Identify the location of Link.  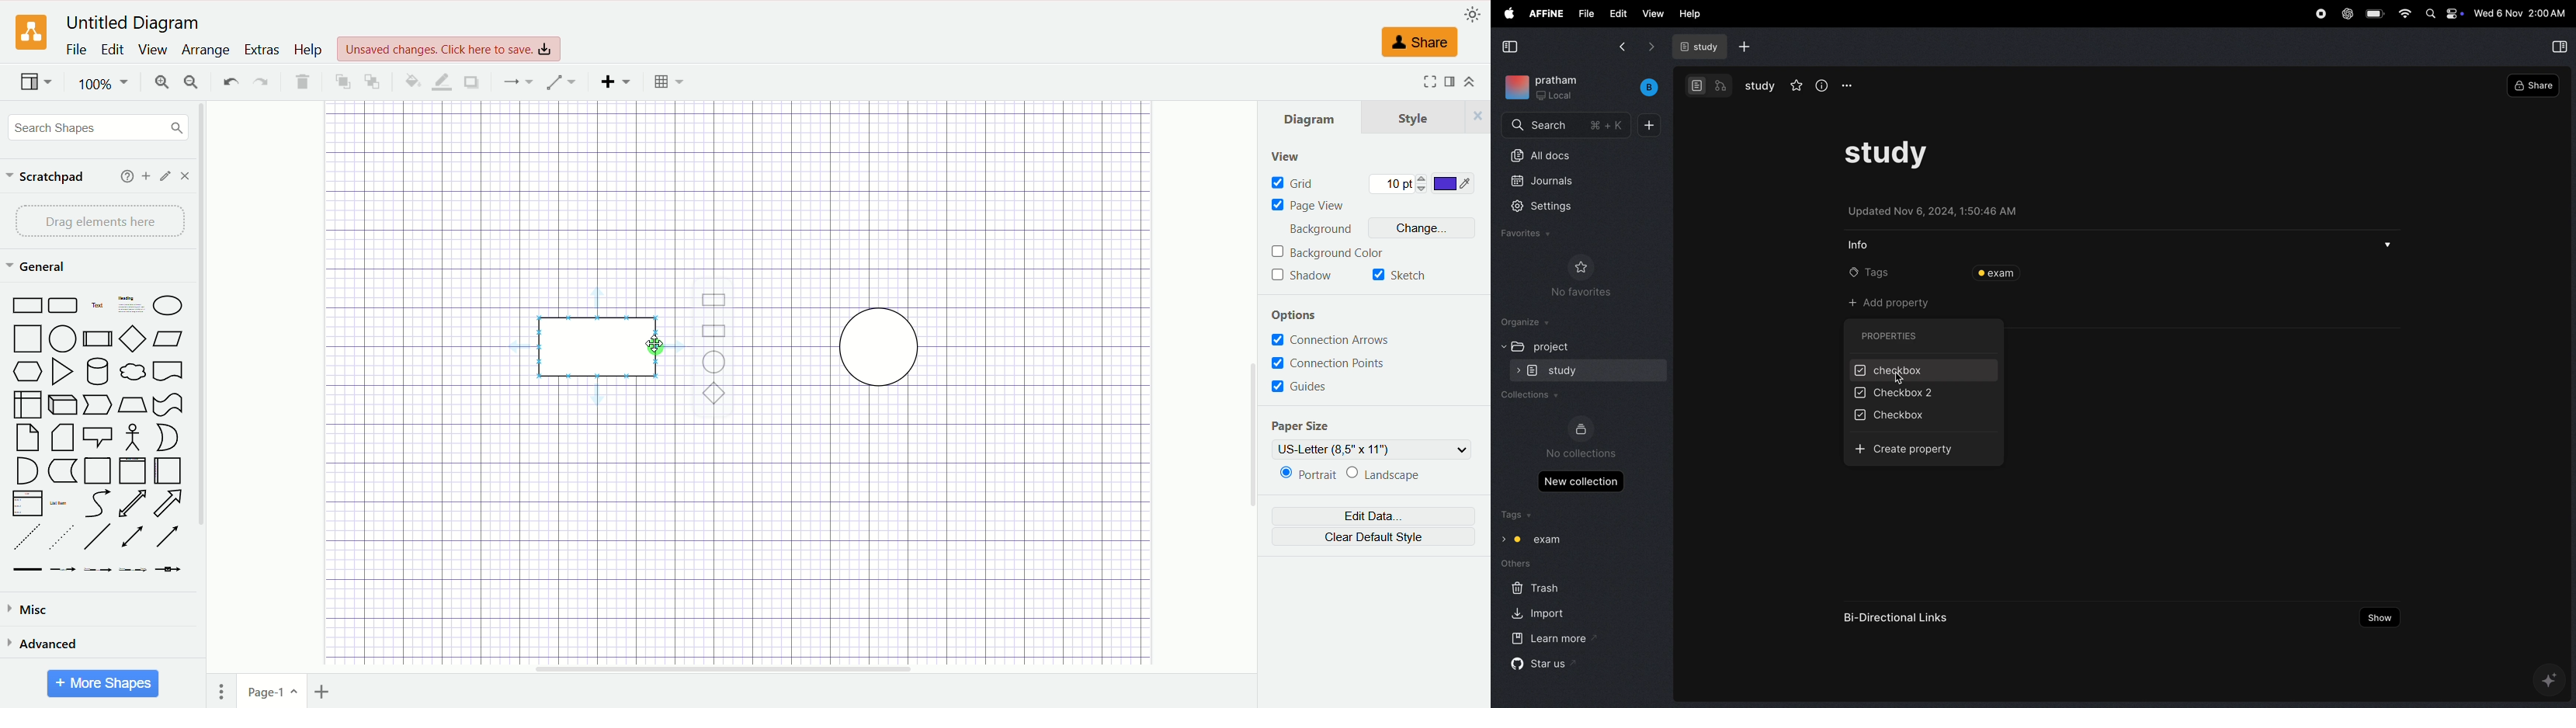
(28, 572).